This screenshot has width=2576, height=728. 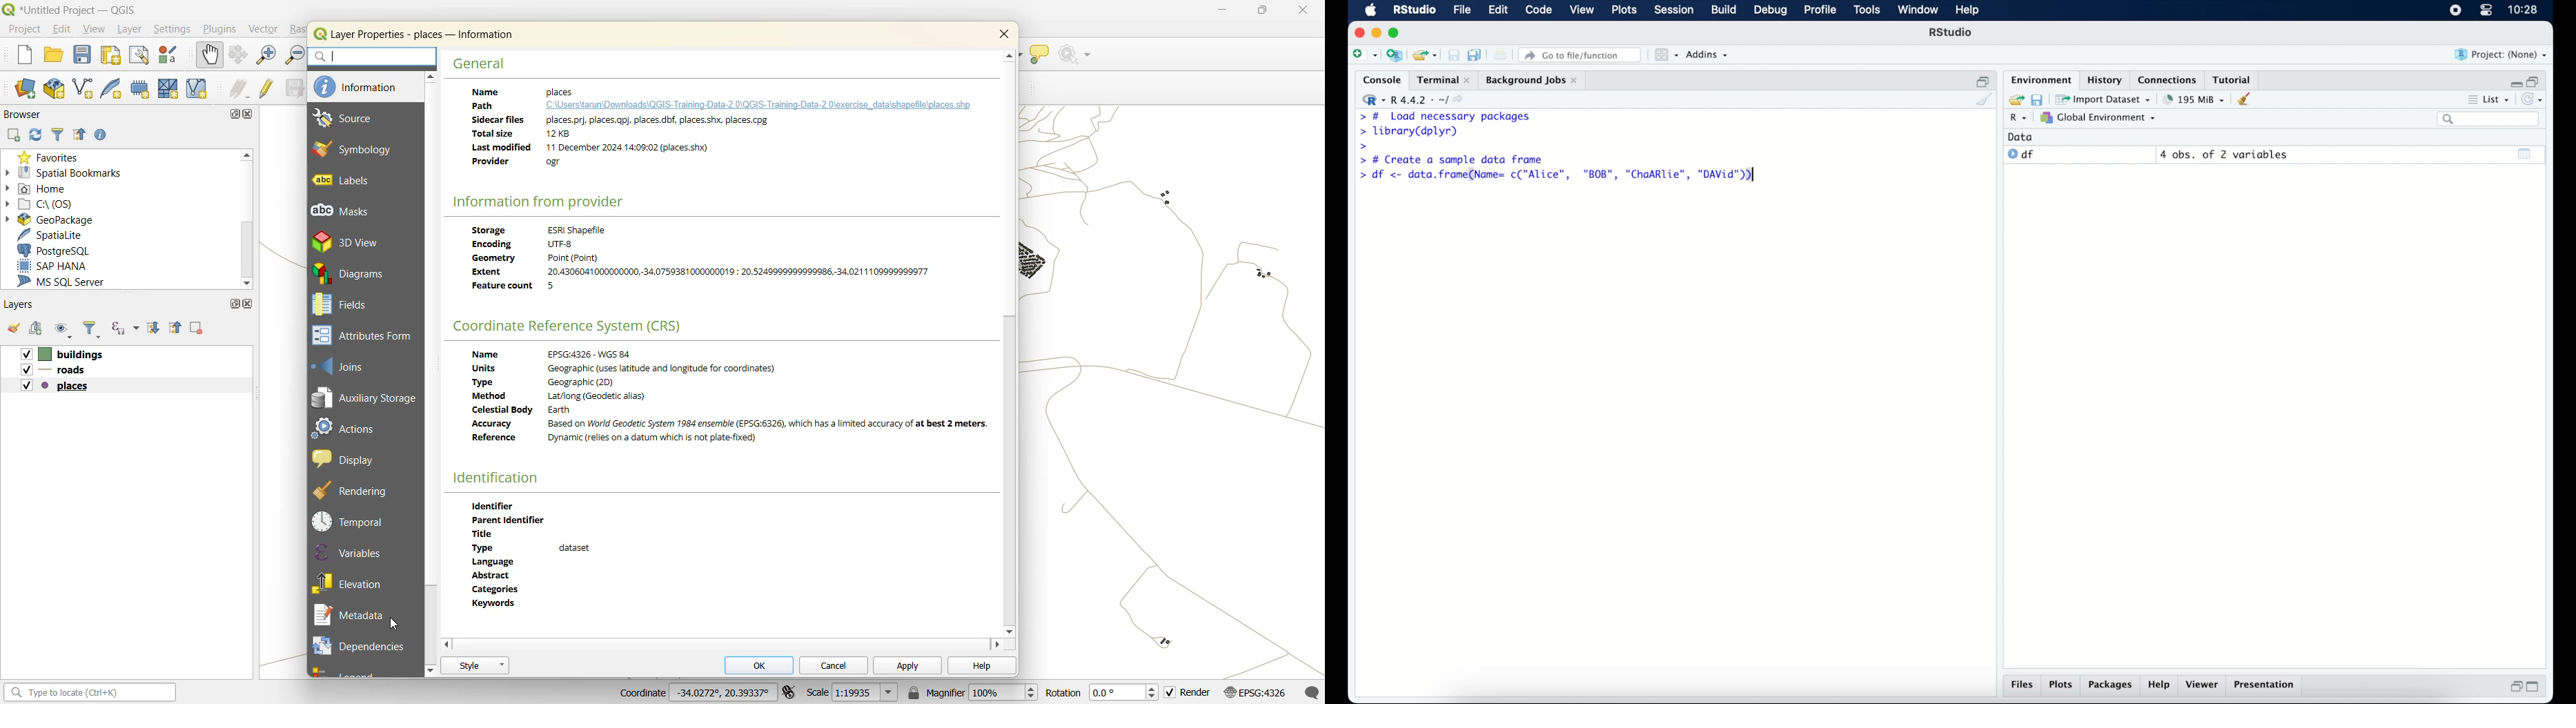 I want to click on screen recorder icon, so click(x=2454, y=10).